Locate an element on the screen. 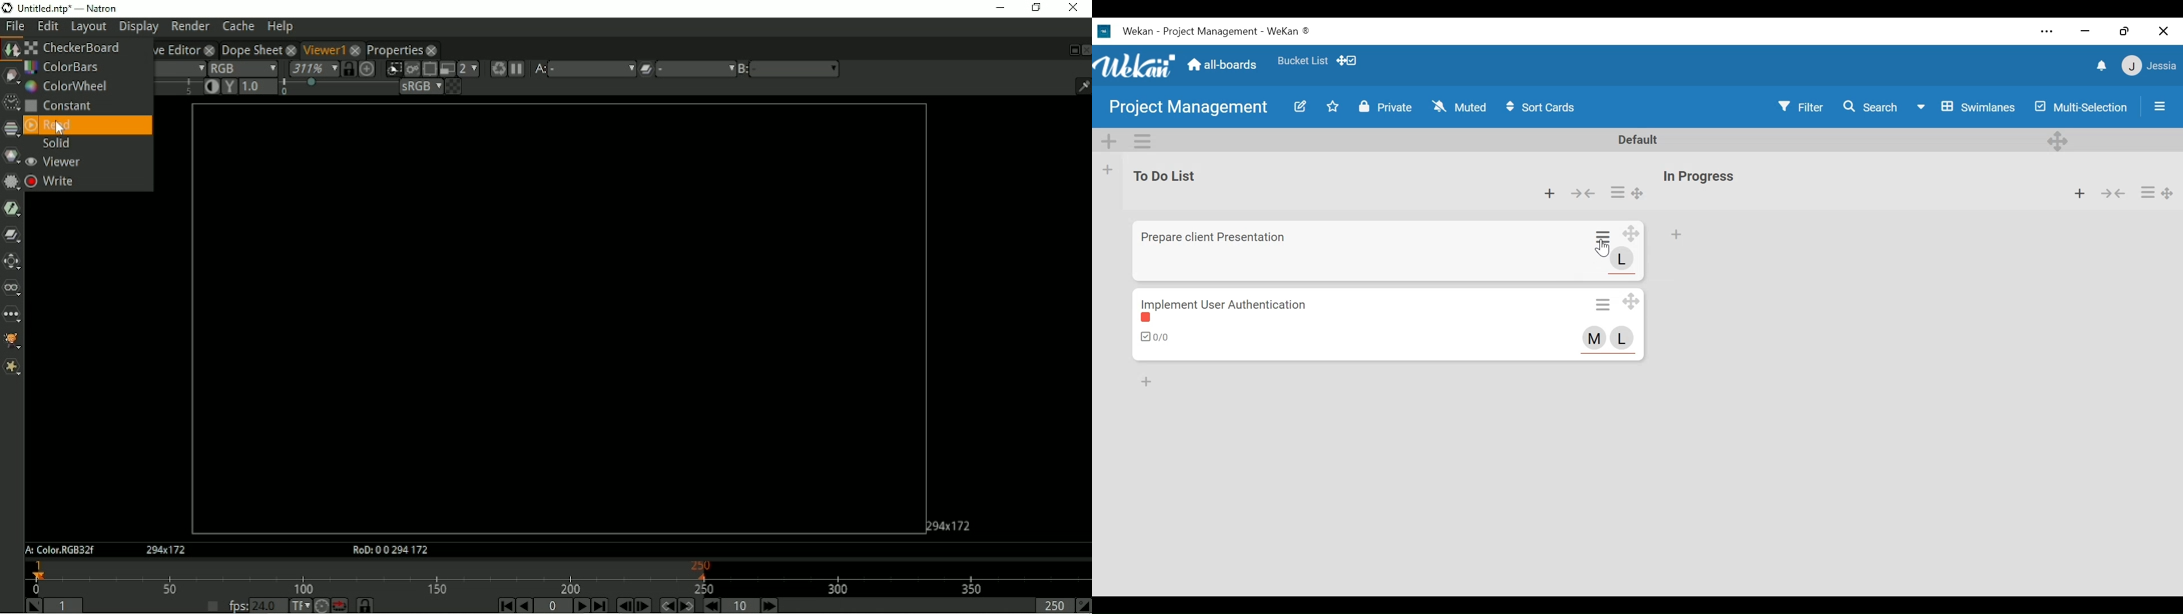  Add Card to Botton of the list is located at coordinates (1146, 383).